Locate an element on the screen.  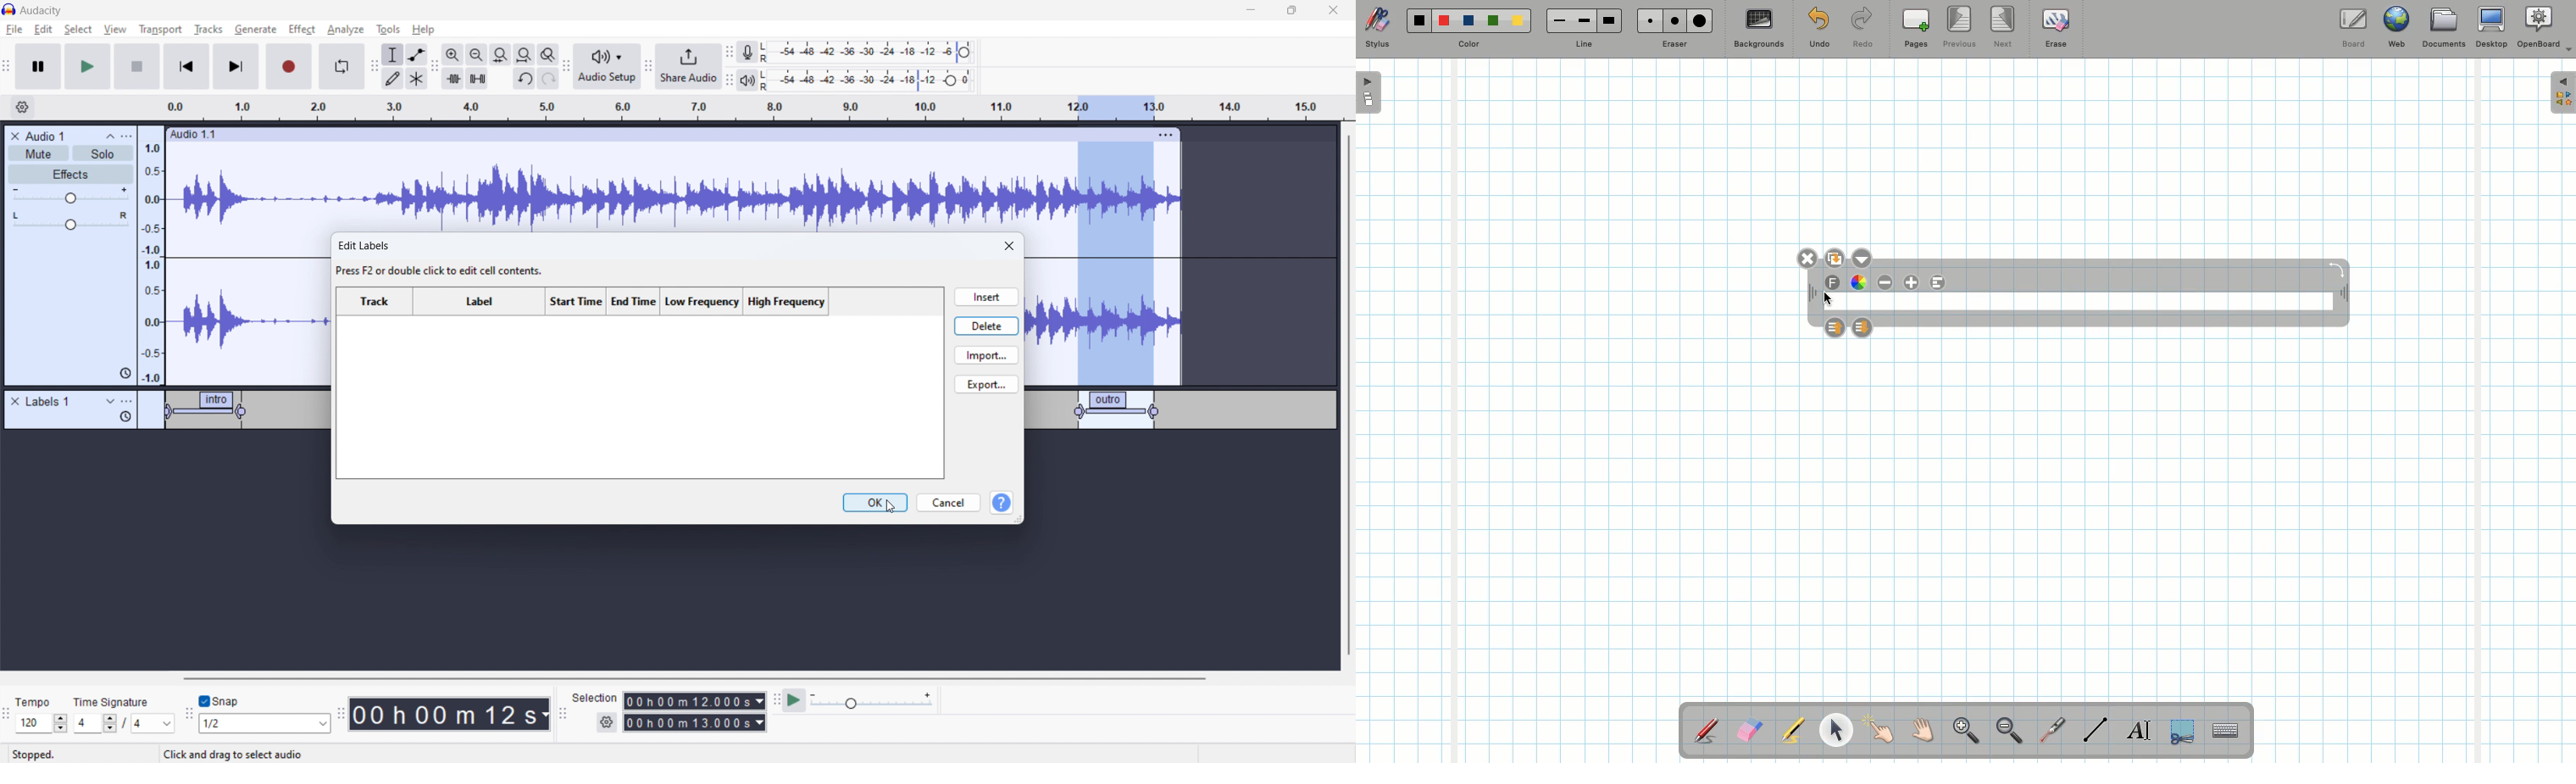
cancel is located at coordinates (948, 503).